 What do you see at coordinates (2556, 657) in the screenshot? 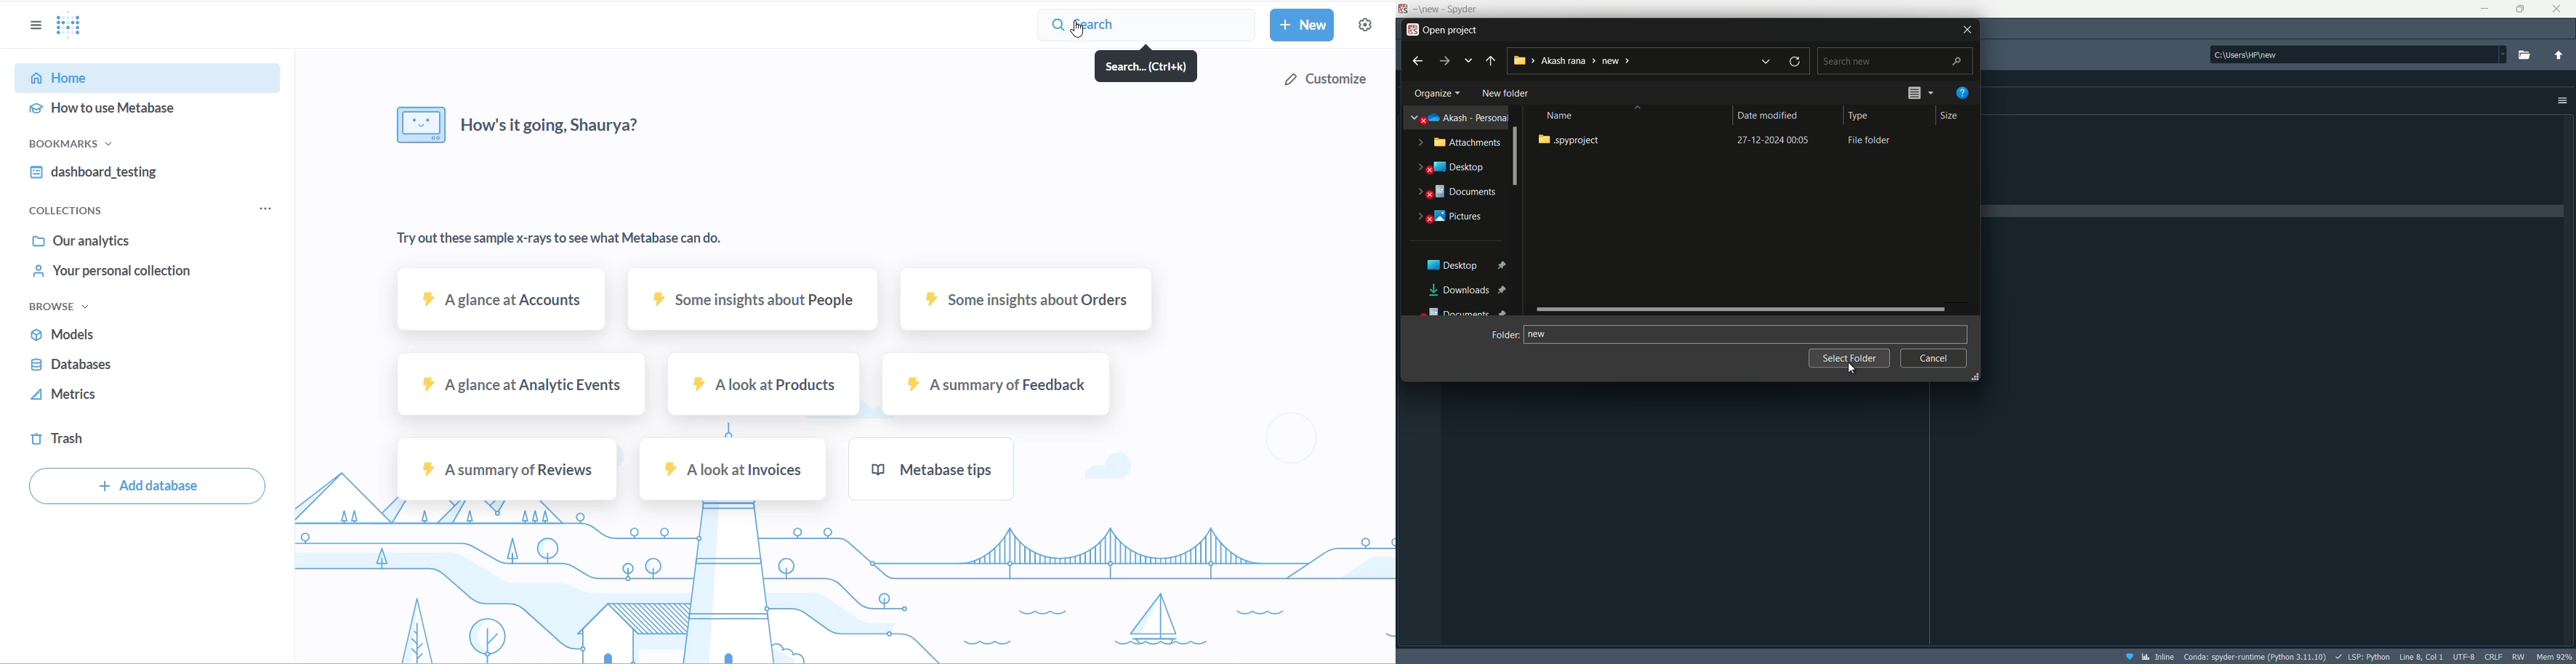
I see `memory usage` at bounding box center [2556, 657].